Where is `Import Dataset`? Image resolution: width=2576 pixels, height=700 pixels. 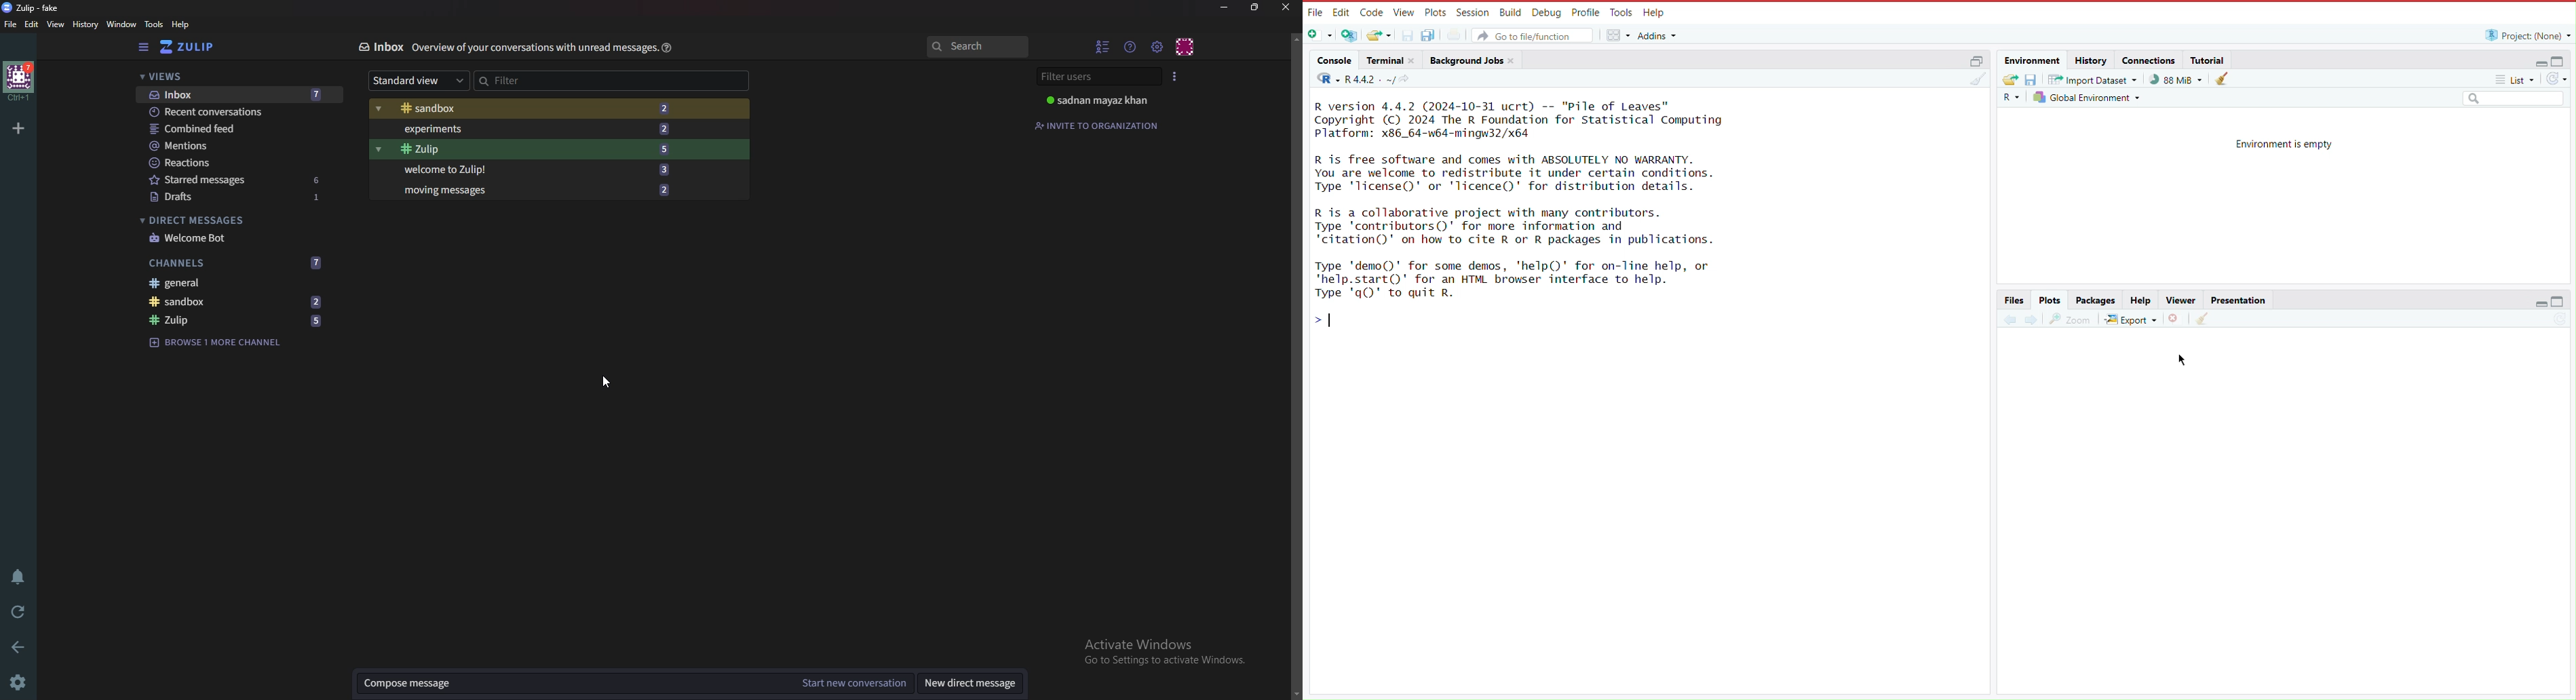
Import Dataset is located at coordinates (2095, 79).